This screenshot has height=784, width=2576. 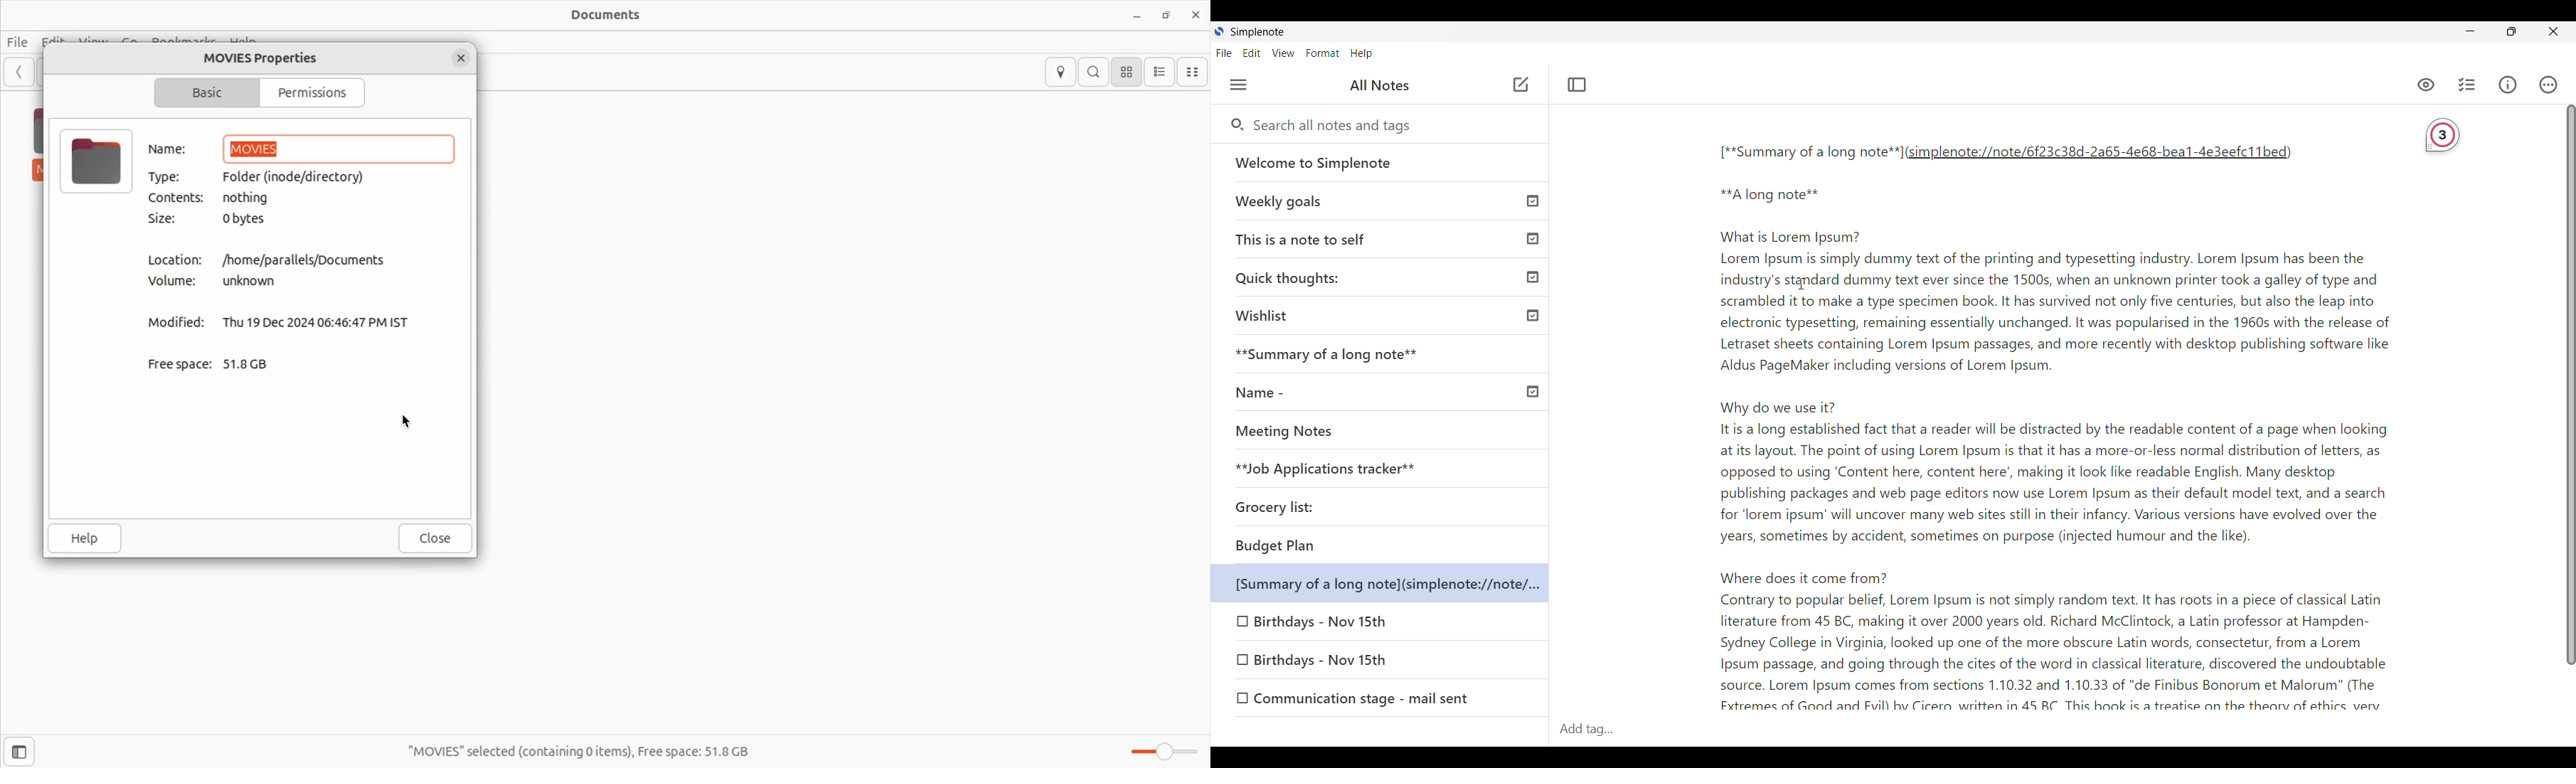 What do you see at coordinates (2512, 31) in the screenshot?
I see `Resize` at bounding box center [2512, 31].